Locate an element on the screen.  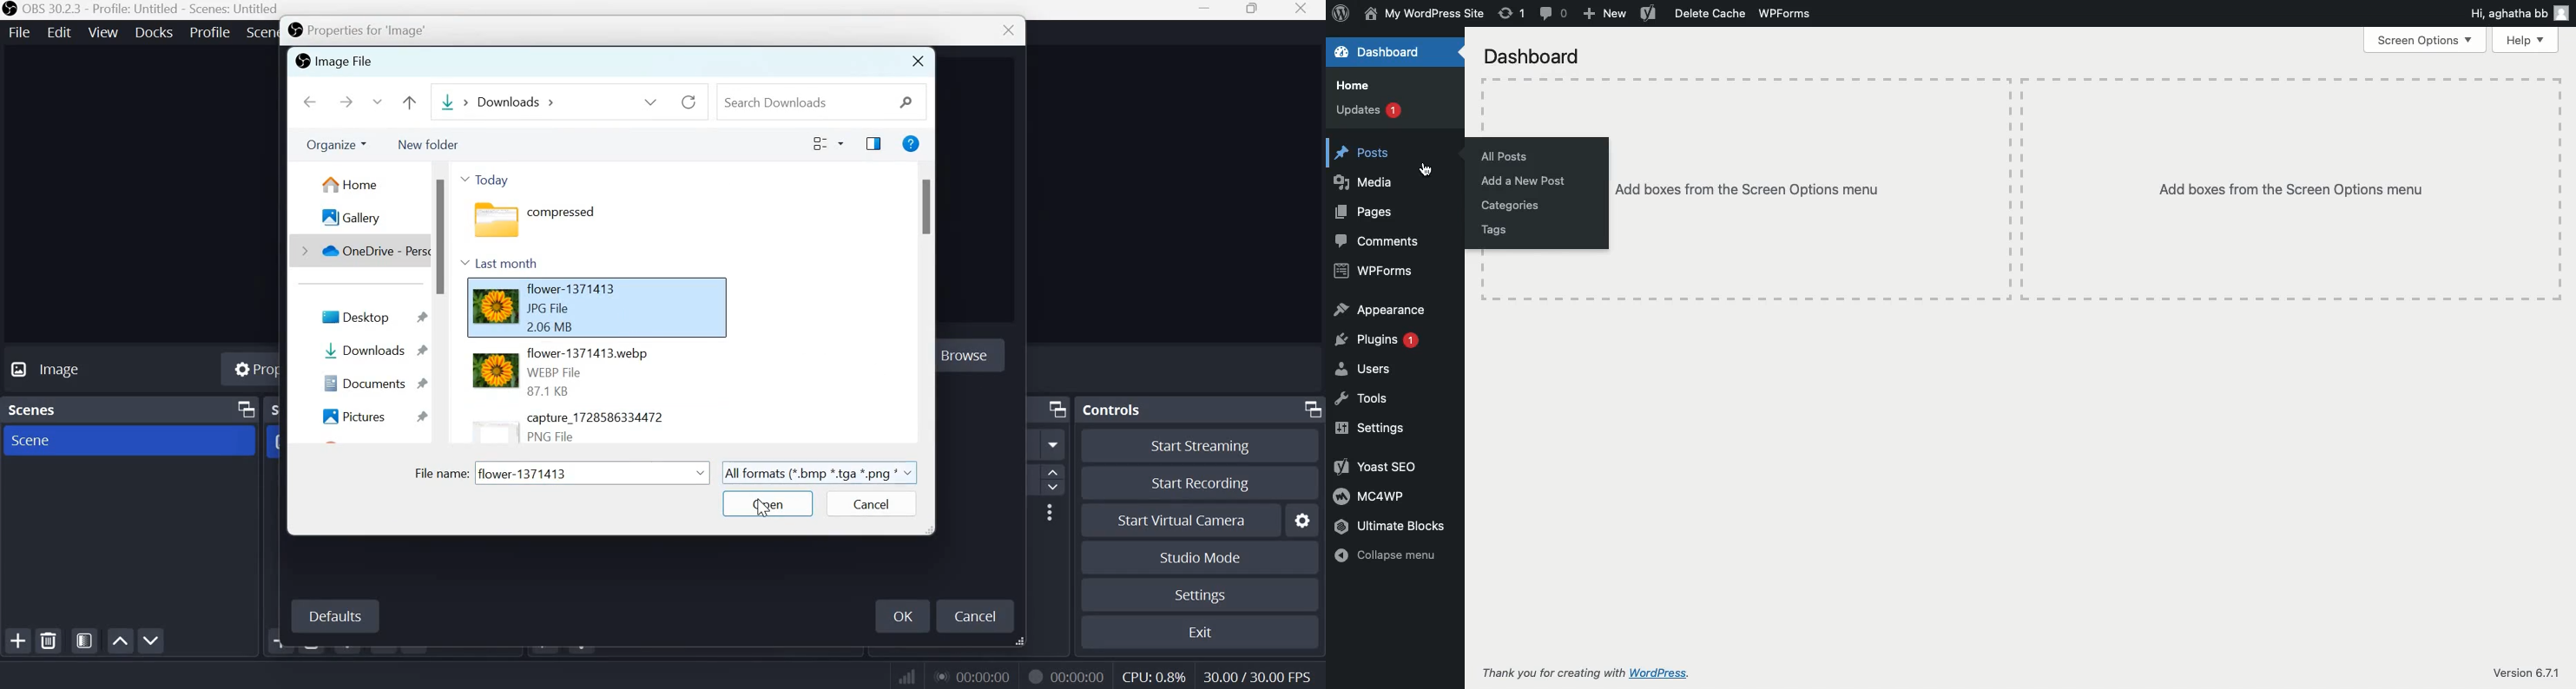
No source selected is located at coordinates (77, 371).